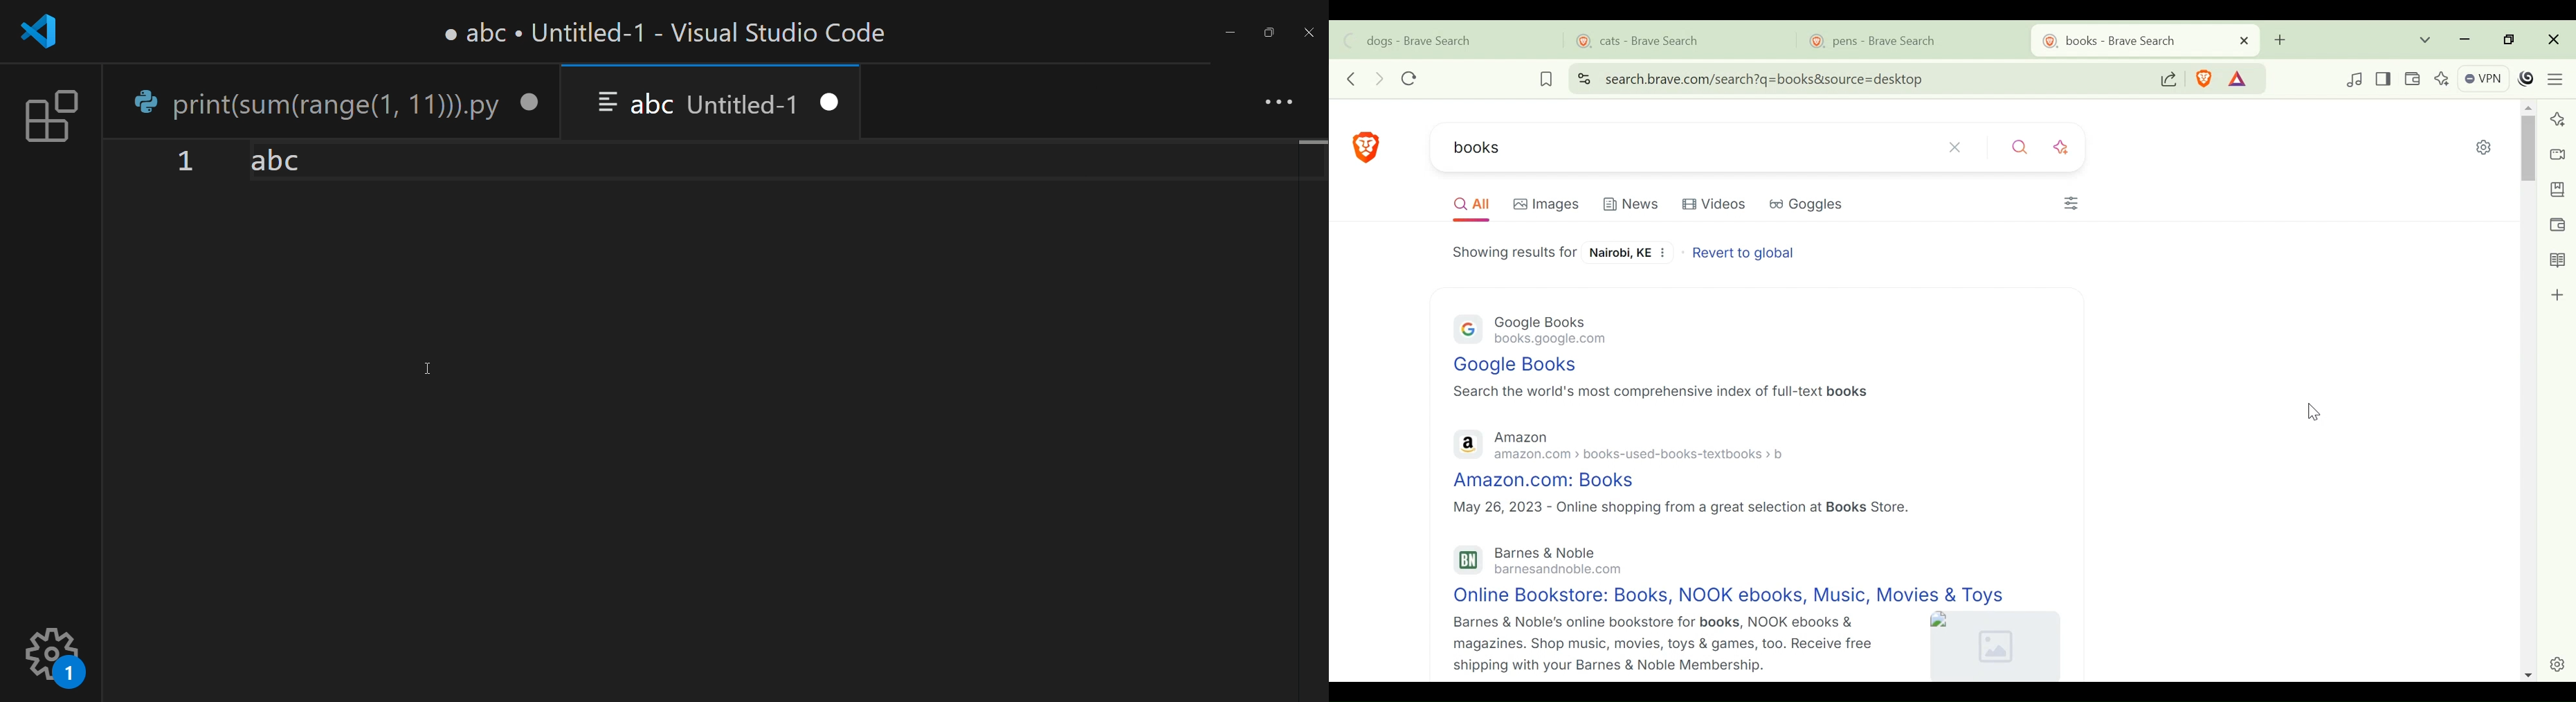 The height and width of the screenshot is (728, 2576). Describe the element at coordinates (1700, 495) in the screenshot. I see `Amazon.com: Books
May 26, 2023 - Online shopping from a great selection at Books Store.` at that location.